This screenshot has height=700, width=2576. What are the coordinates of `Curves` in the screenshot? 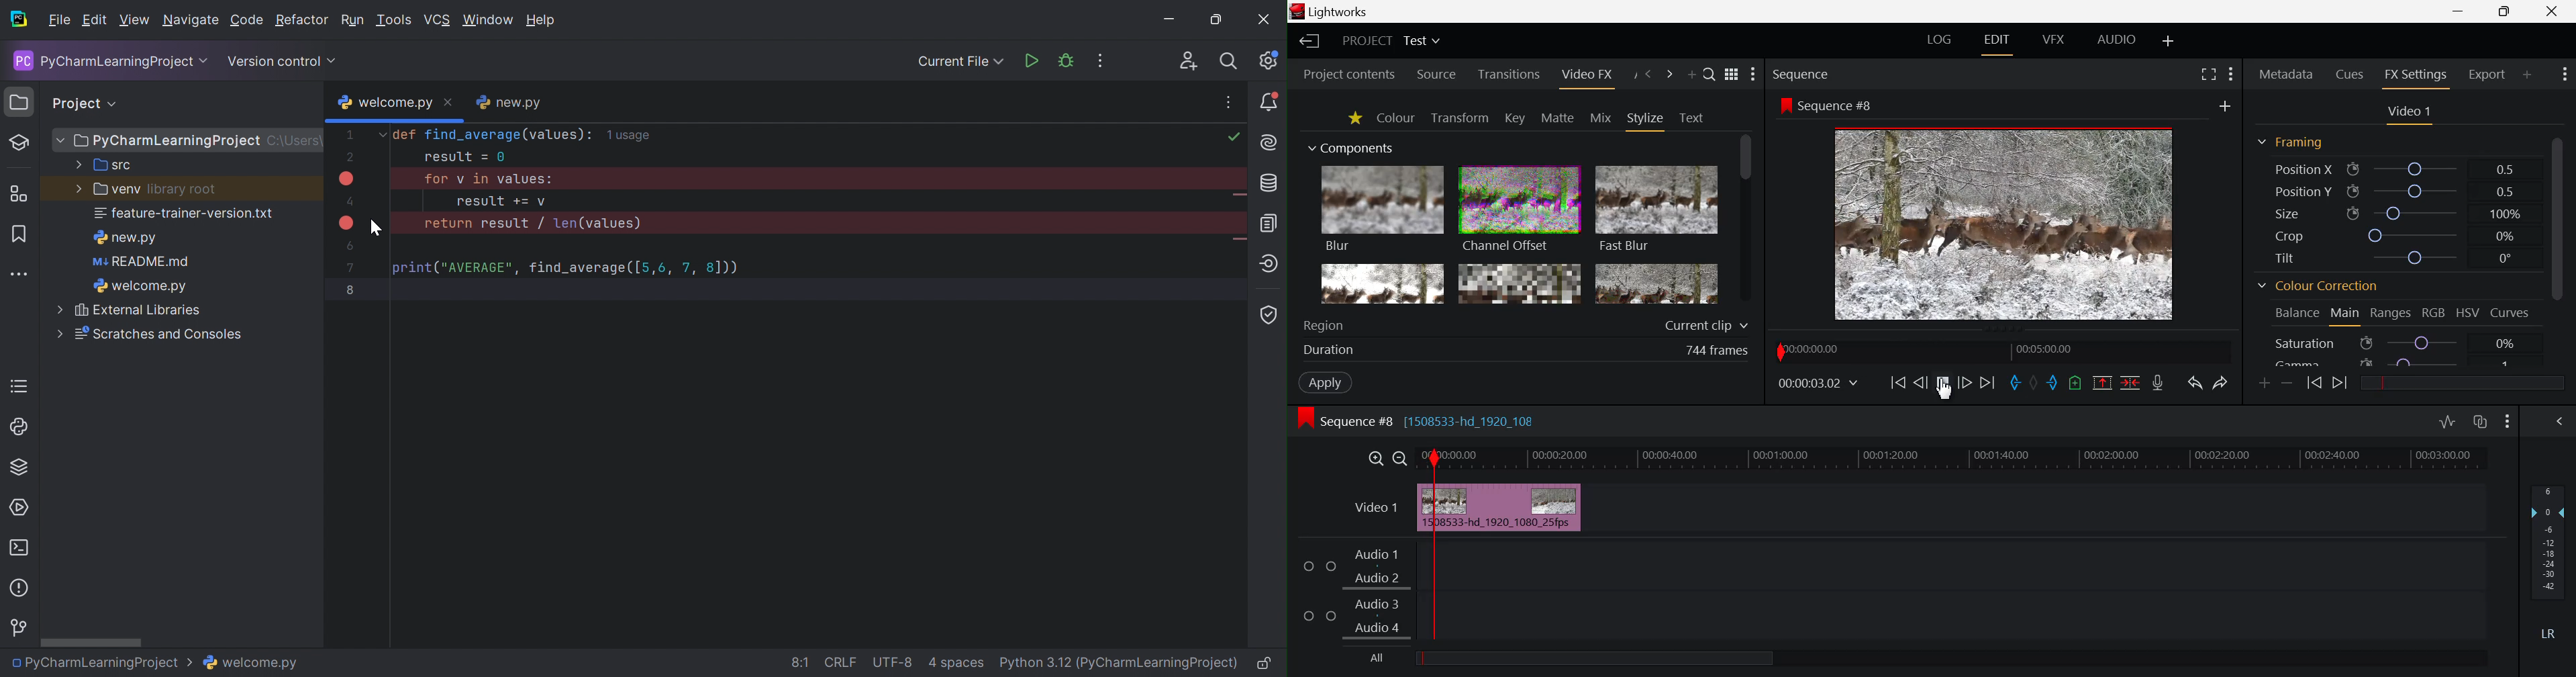 It's located at (2511, 312).